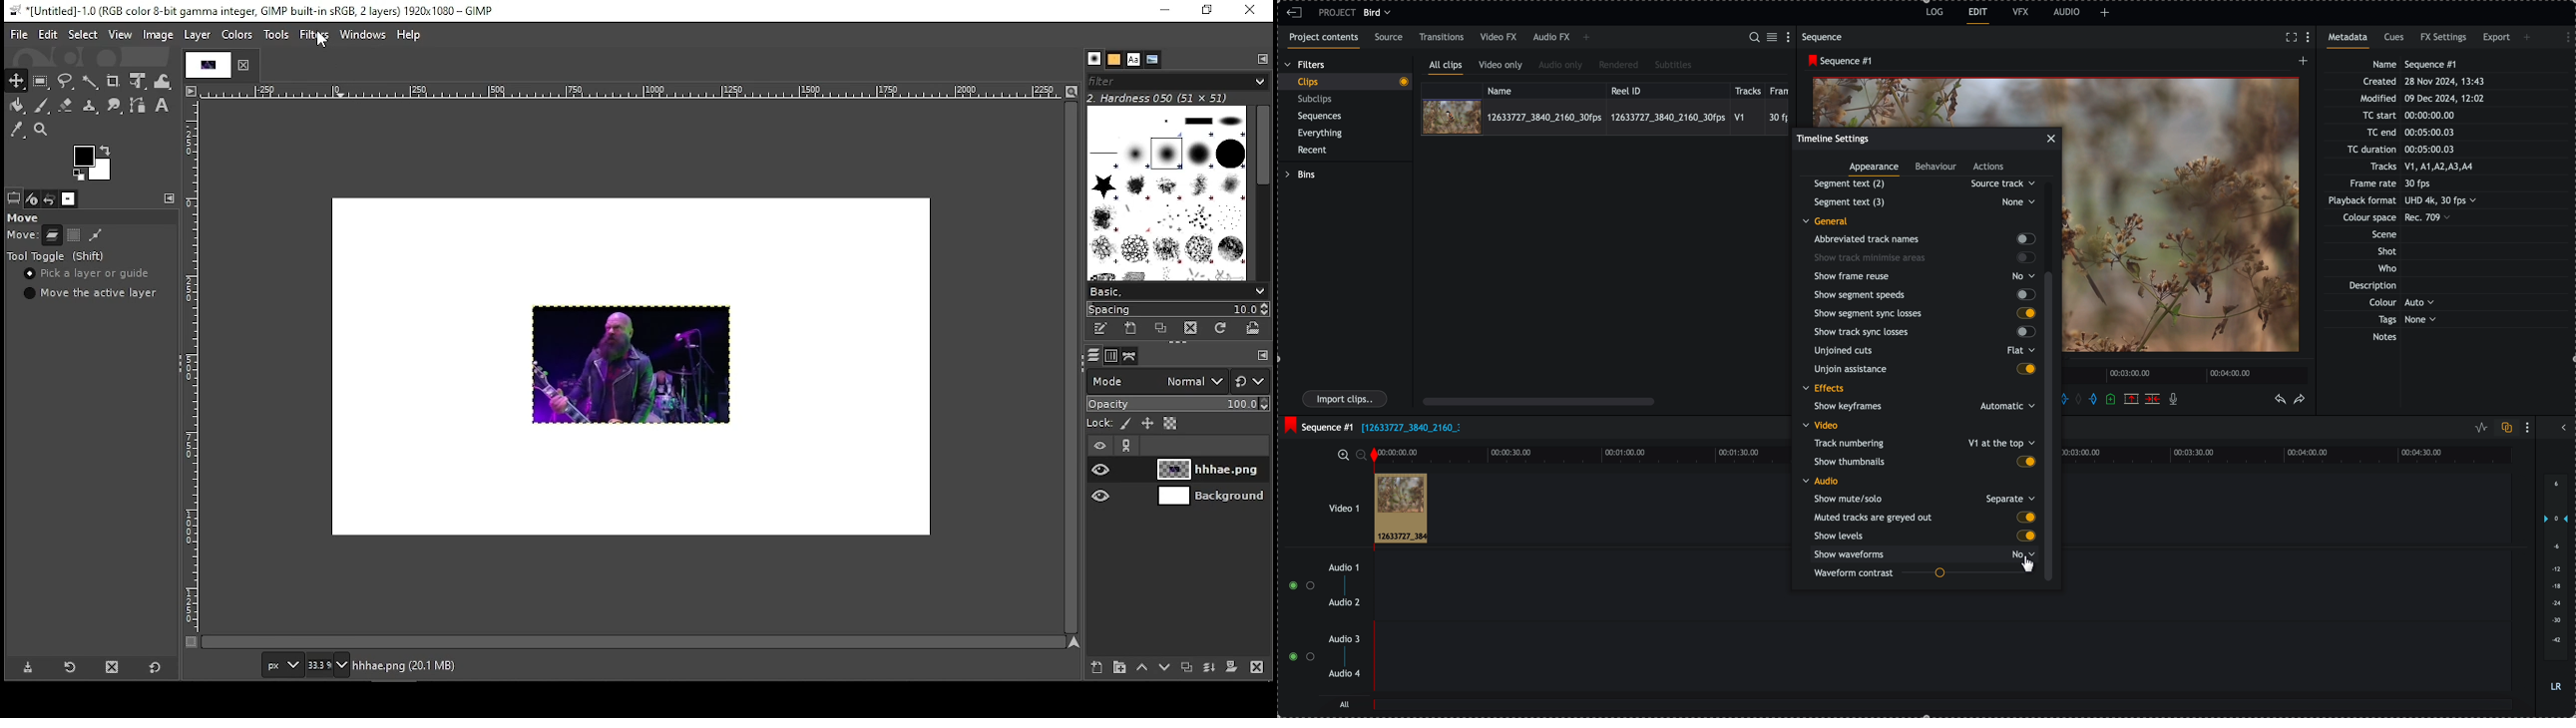  Describe the element at coordinates (74, 235) in the screenshot. I see `move channels` at that location.